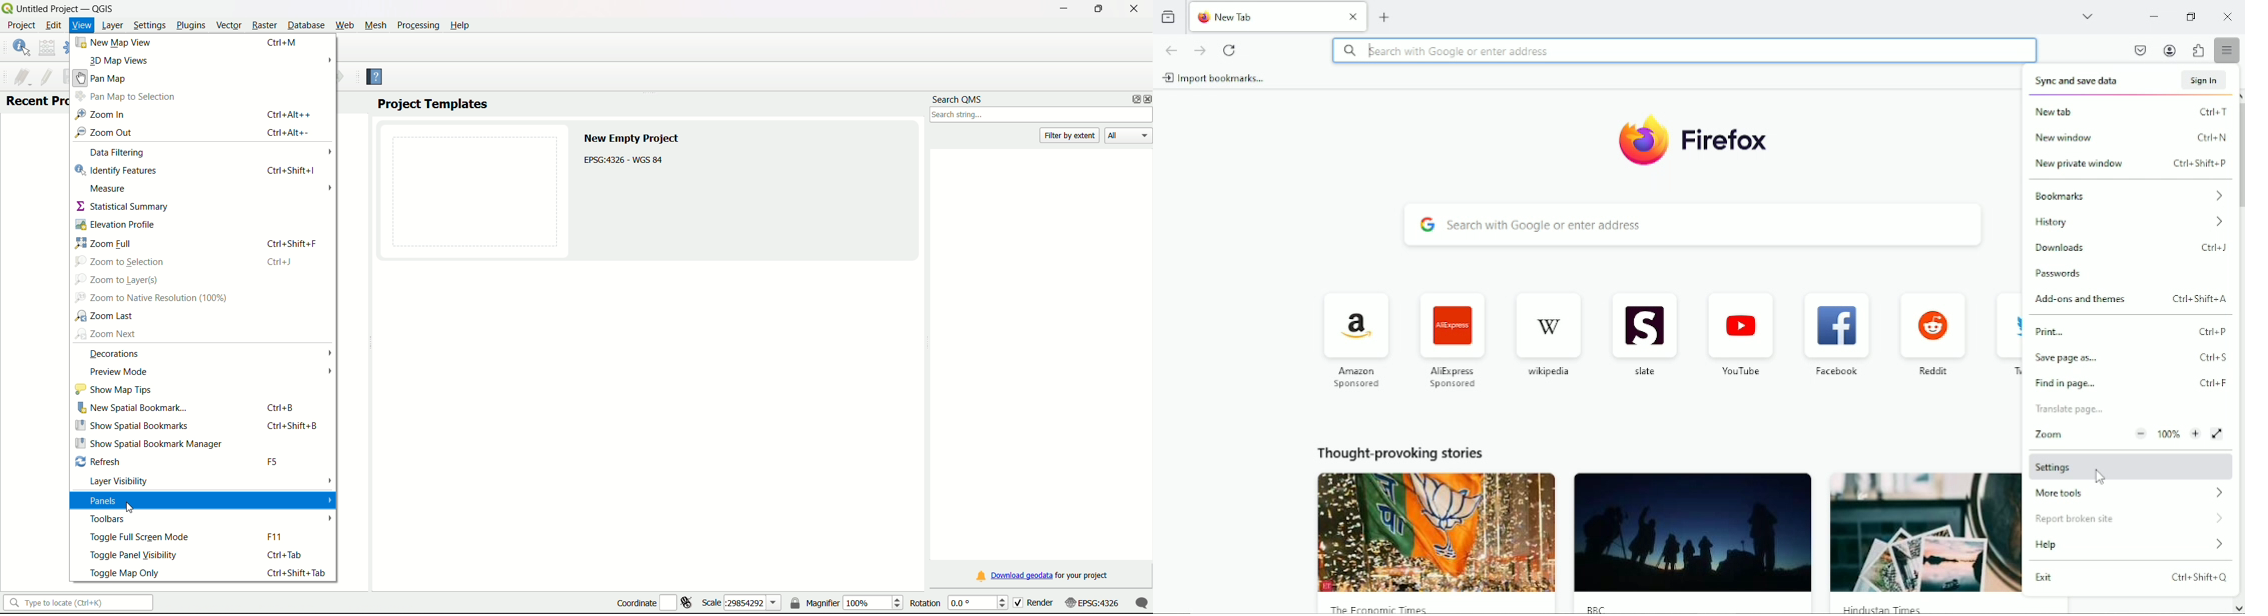 This screenshot has width=2268, height=616. I want to click on save to pocket, so click(2138, 50).